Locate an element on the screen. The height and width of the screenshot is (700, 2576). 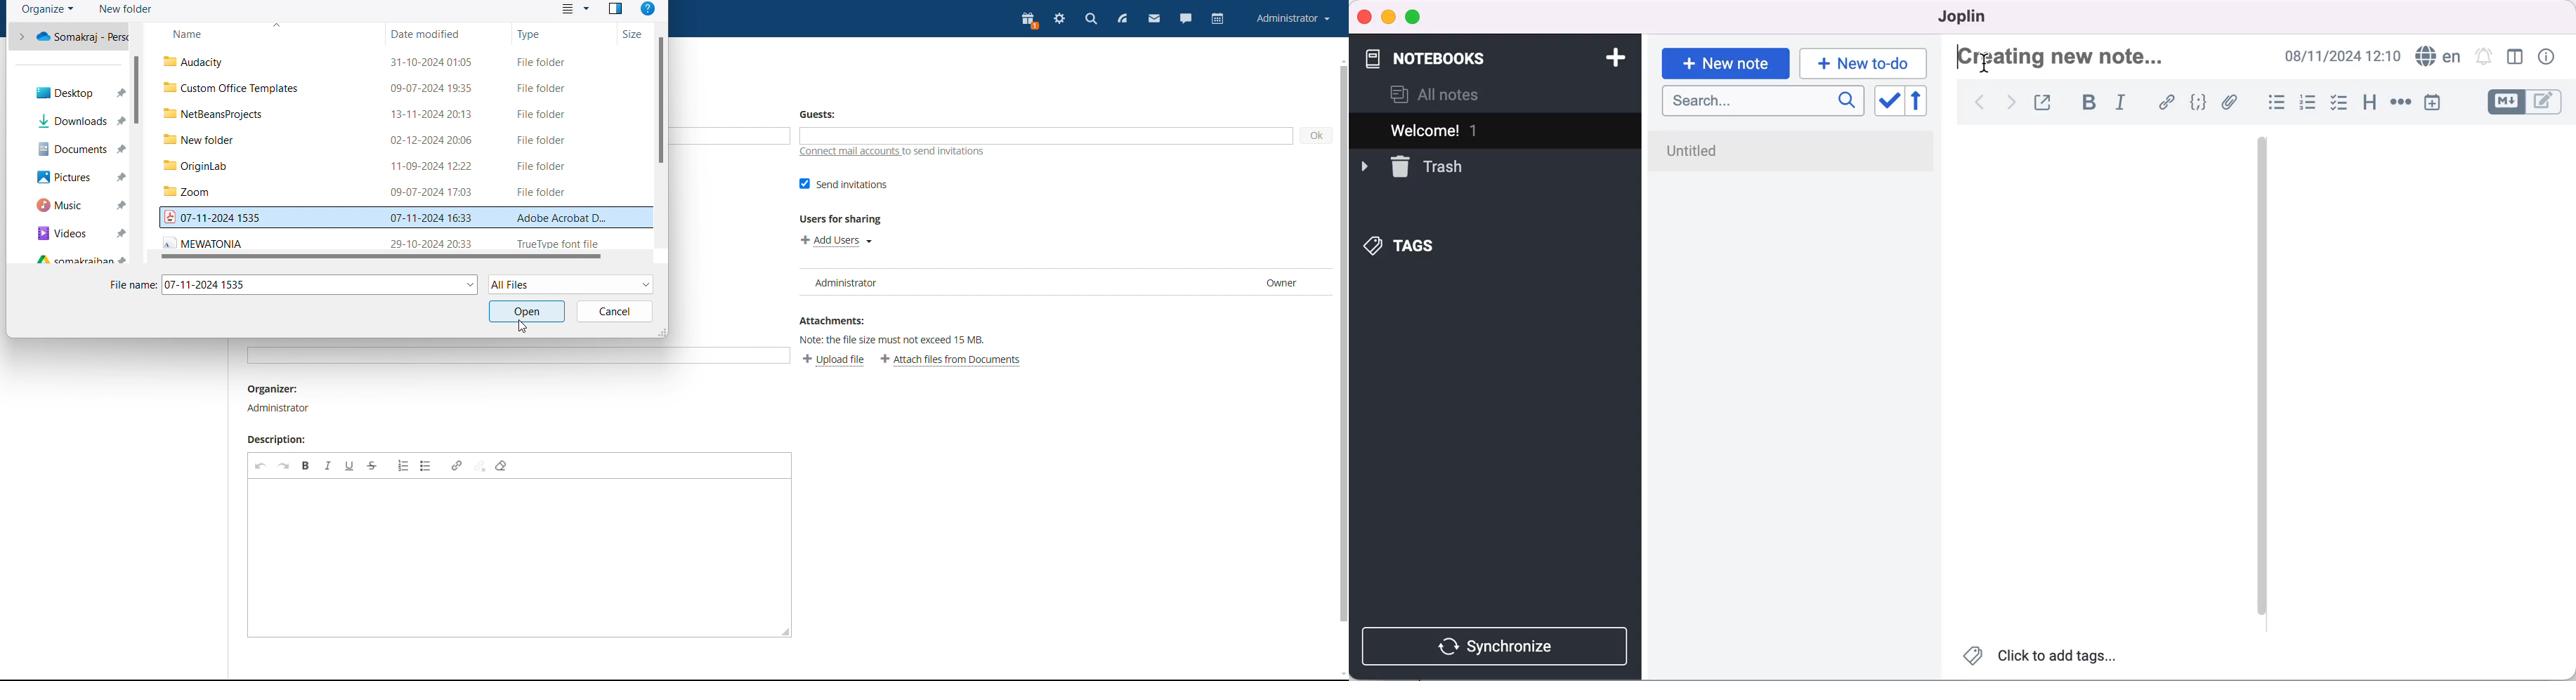
tags is located at coordinates (1412, 244).